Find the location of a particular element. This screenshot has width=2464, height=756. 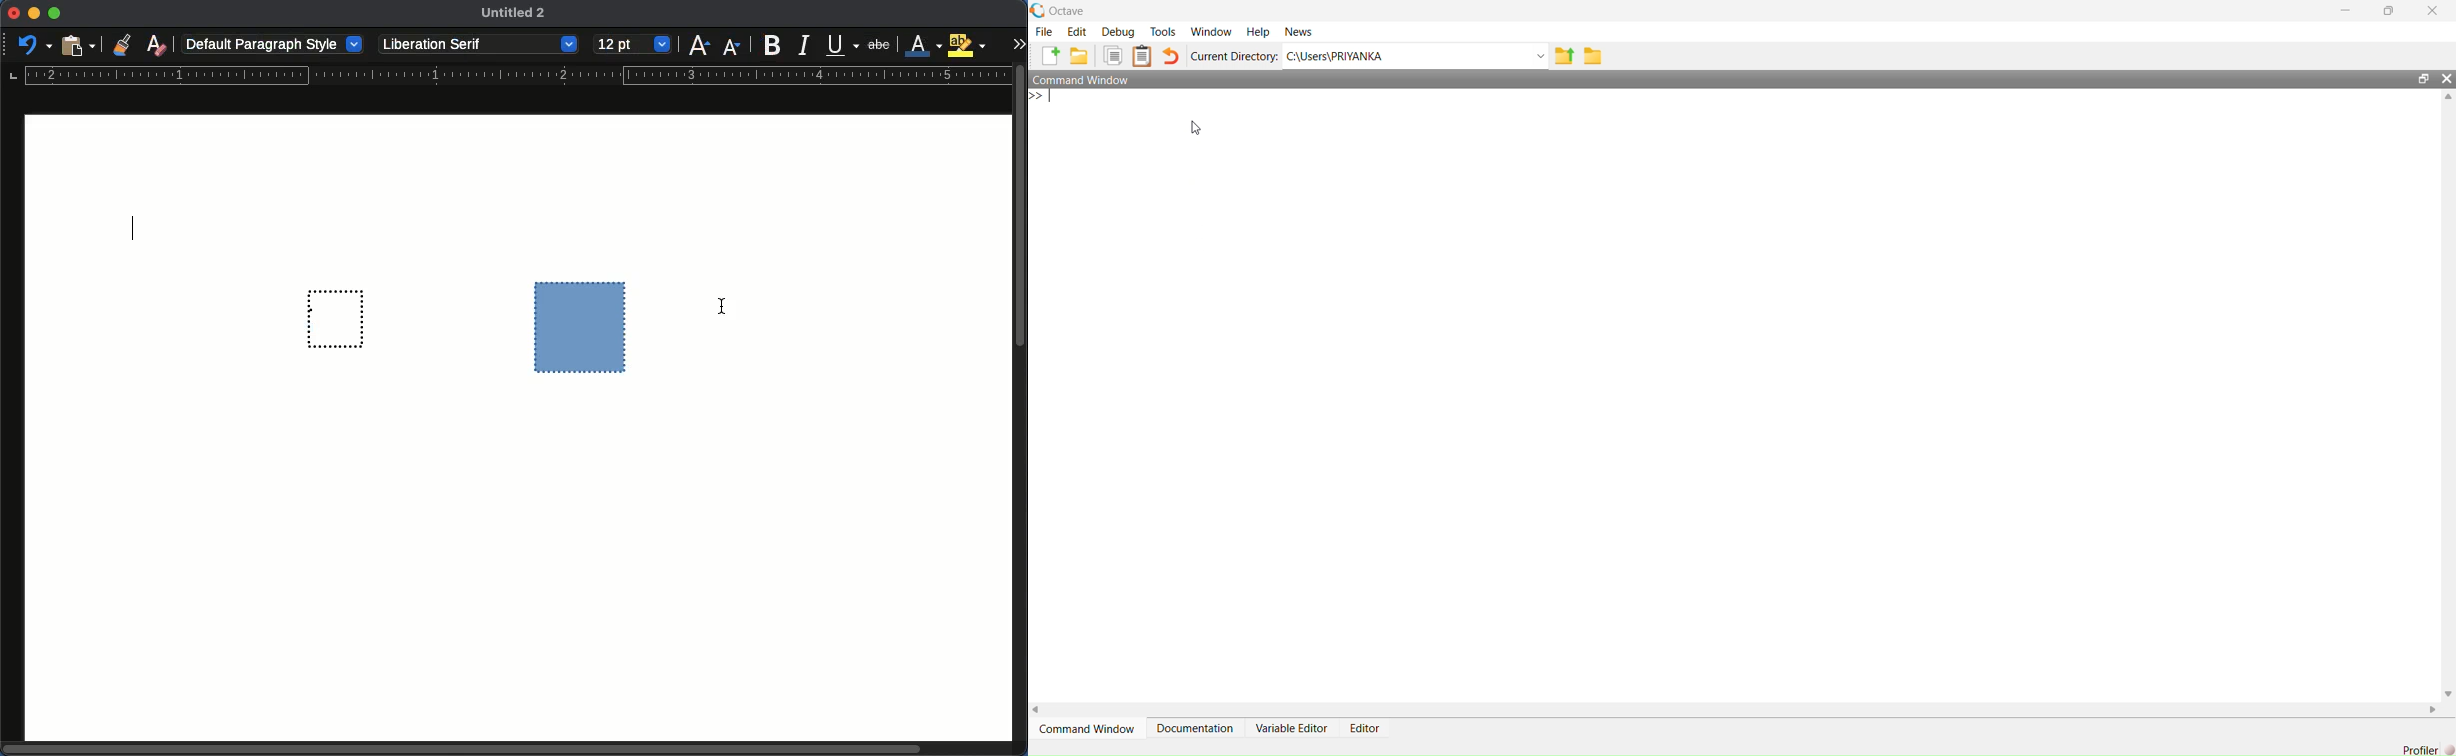

‘Window is located at coordinates (1210, 28).